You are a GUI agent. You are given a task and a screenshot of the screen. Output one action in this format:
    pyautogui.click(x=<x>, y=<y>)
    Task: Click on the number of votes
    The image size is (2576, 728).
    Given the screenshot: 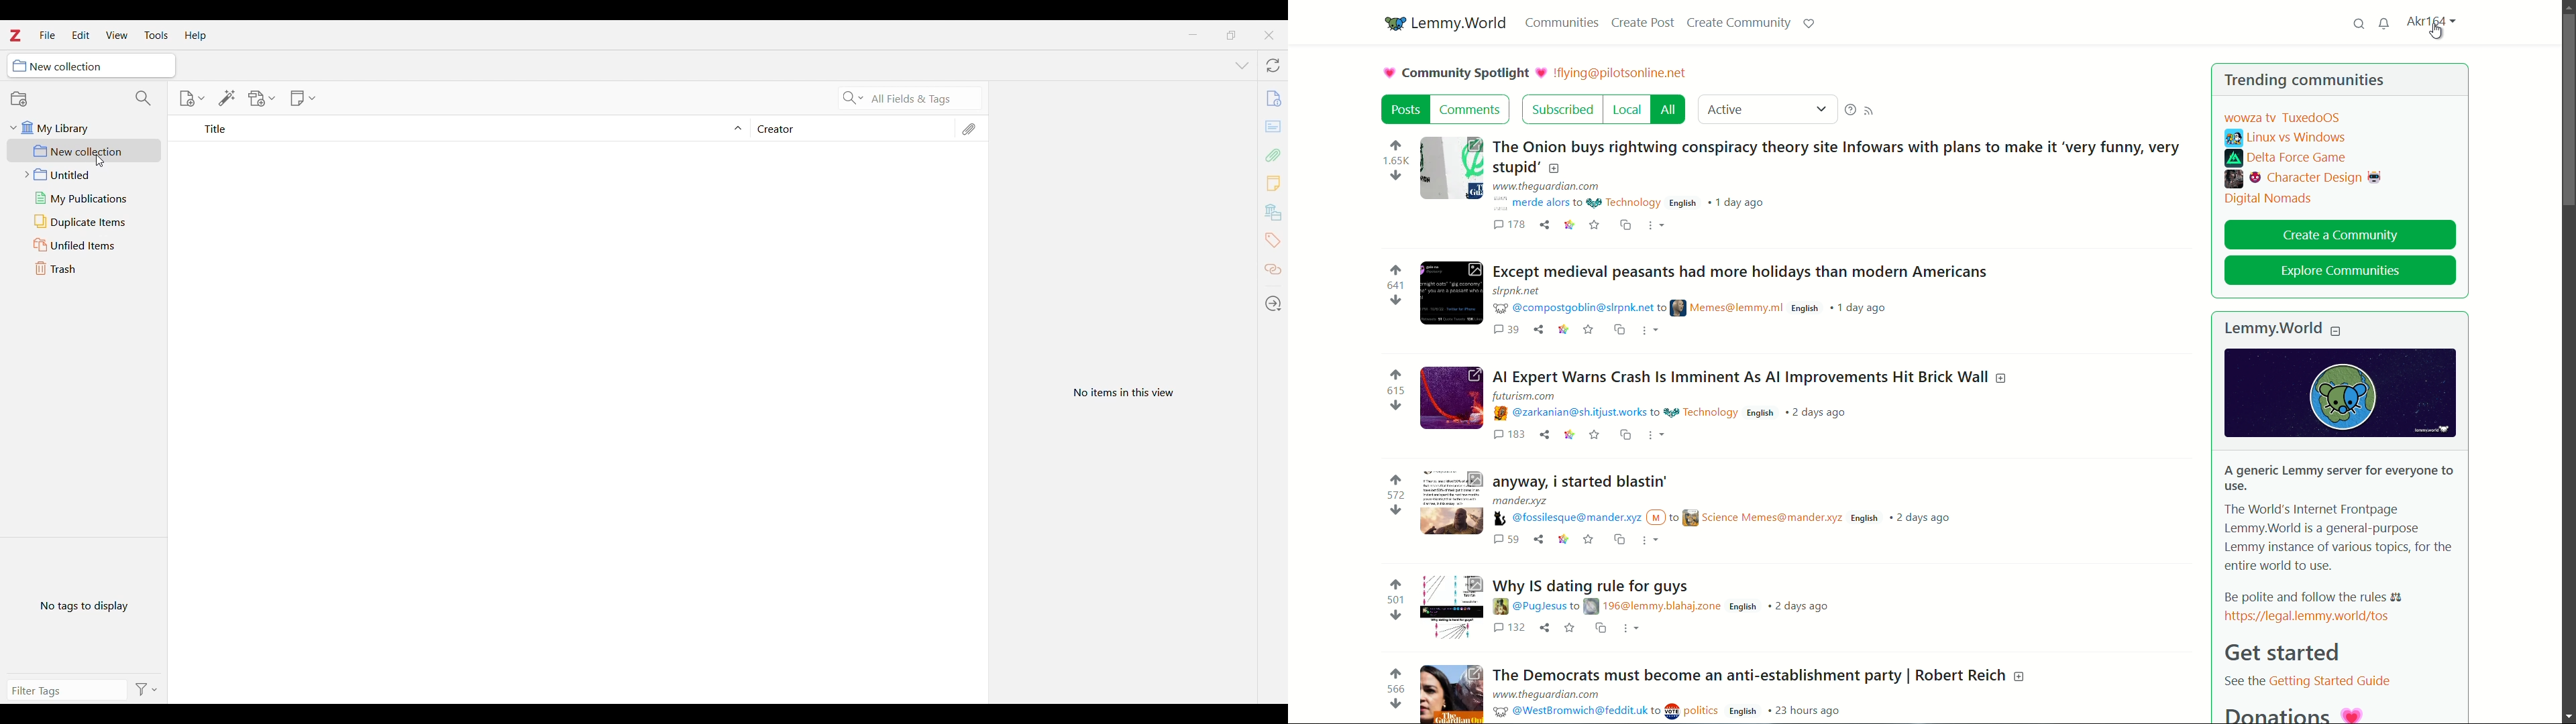 What is the action you would take?
    pyautogui.click(x=1395, y=390)
    